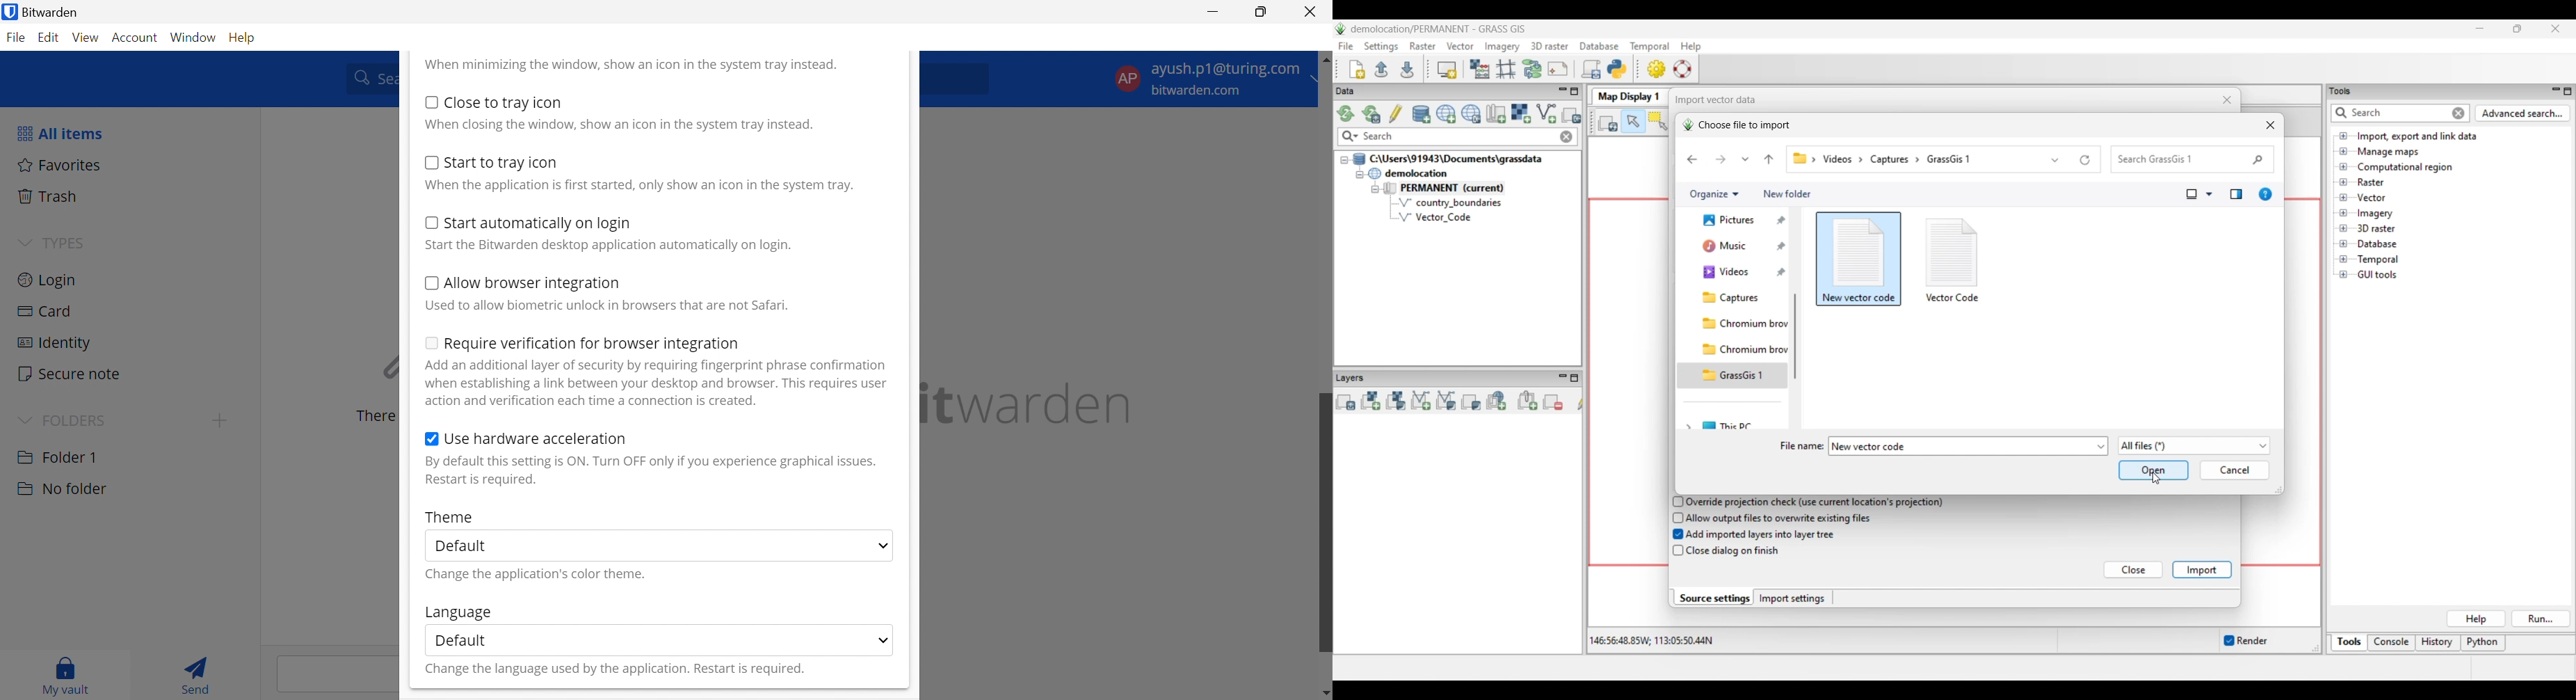 This screenshot has height=700, width=2576. I want to click on Enable/Disable auto-rendering, so click(2245, 641).